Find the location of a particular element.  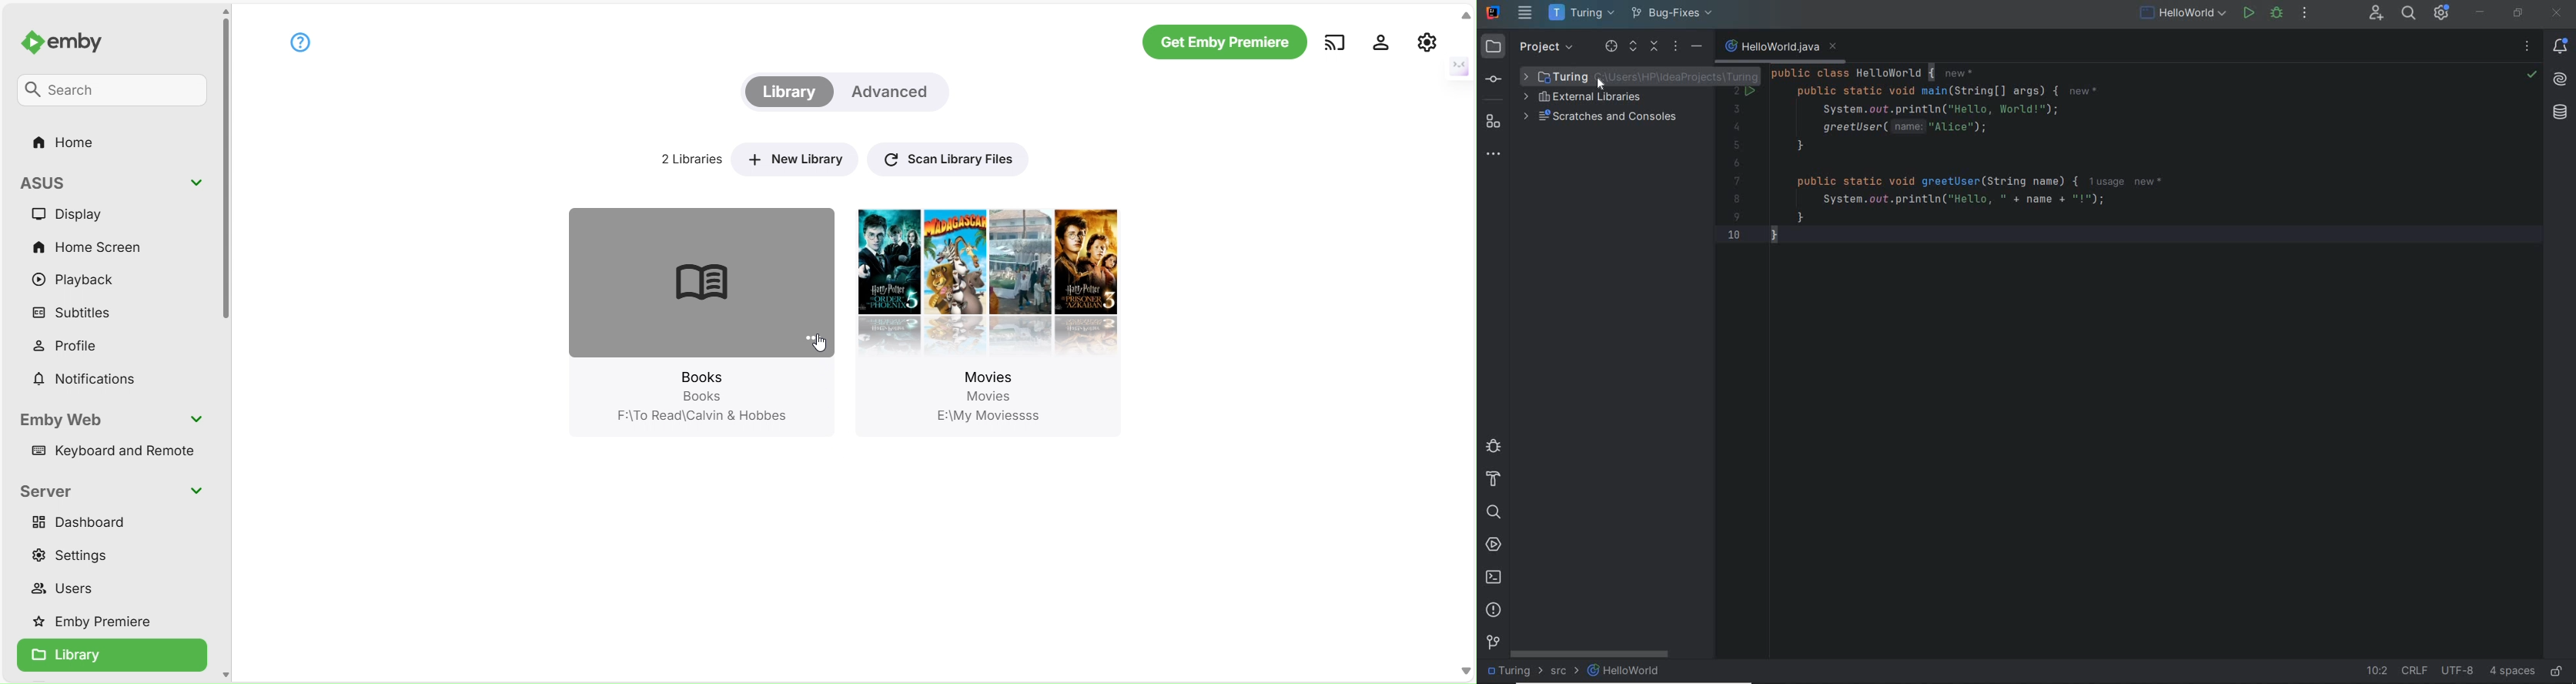

move down is located at coordinates (225, 673).